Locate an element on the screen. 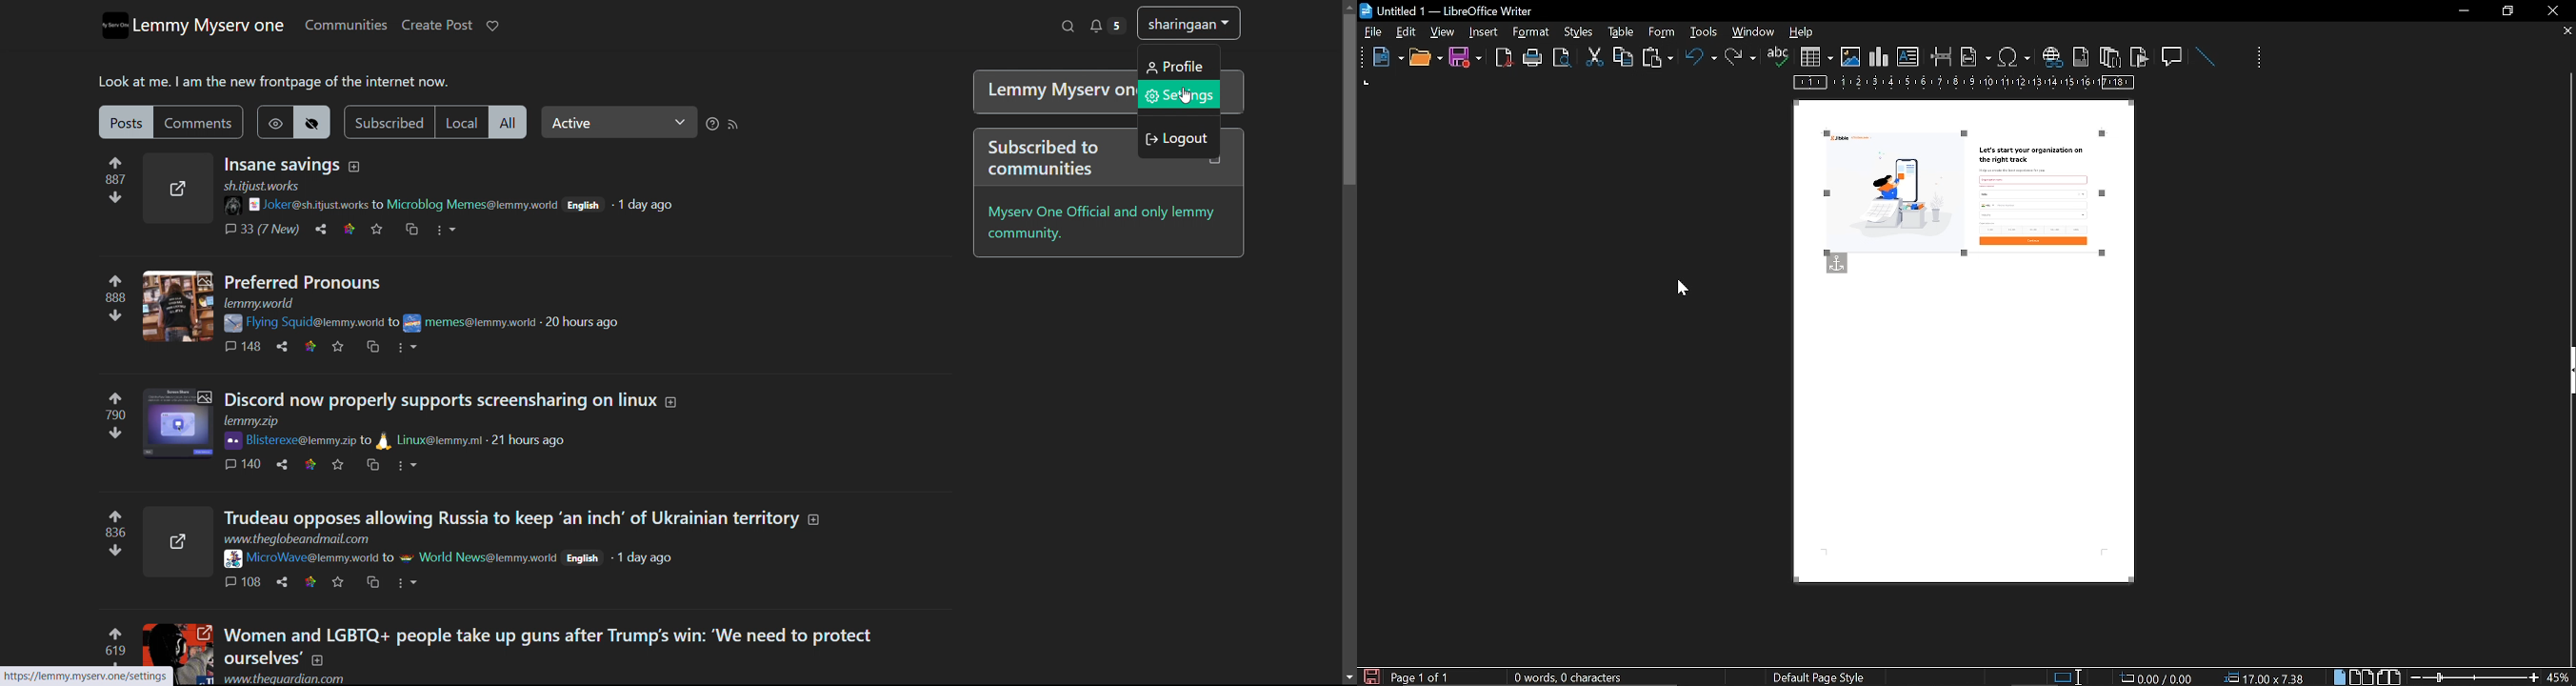 Image resolution: width=2576 pixels, height=700 pixels. share is located at coordinates (321, 228).